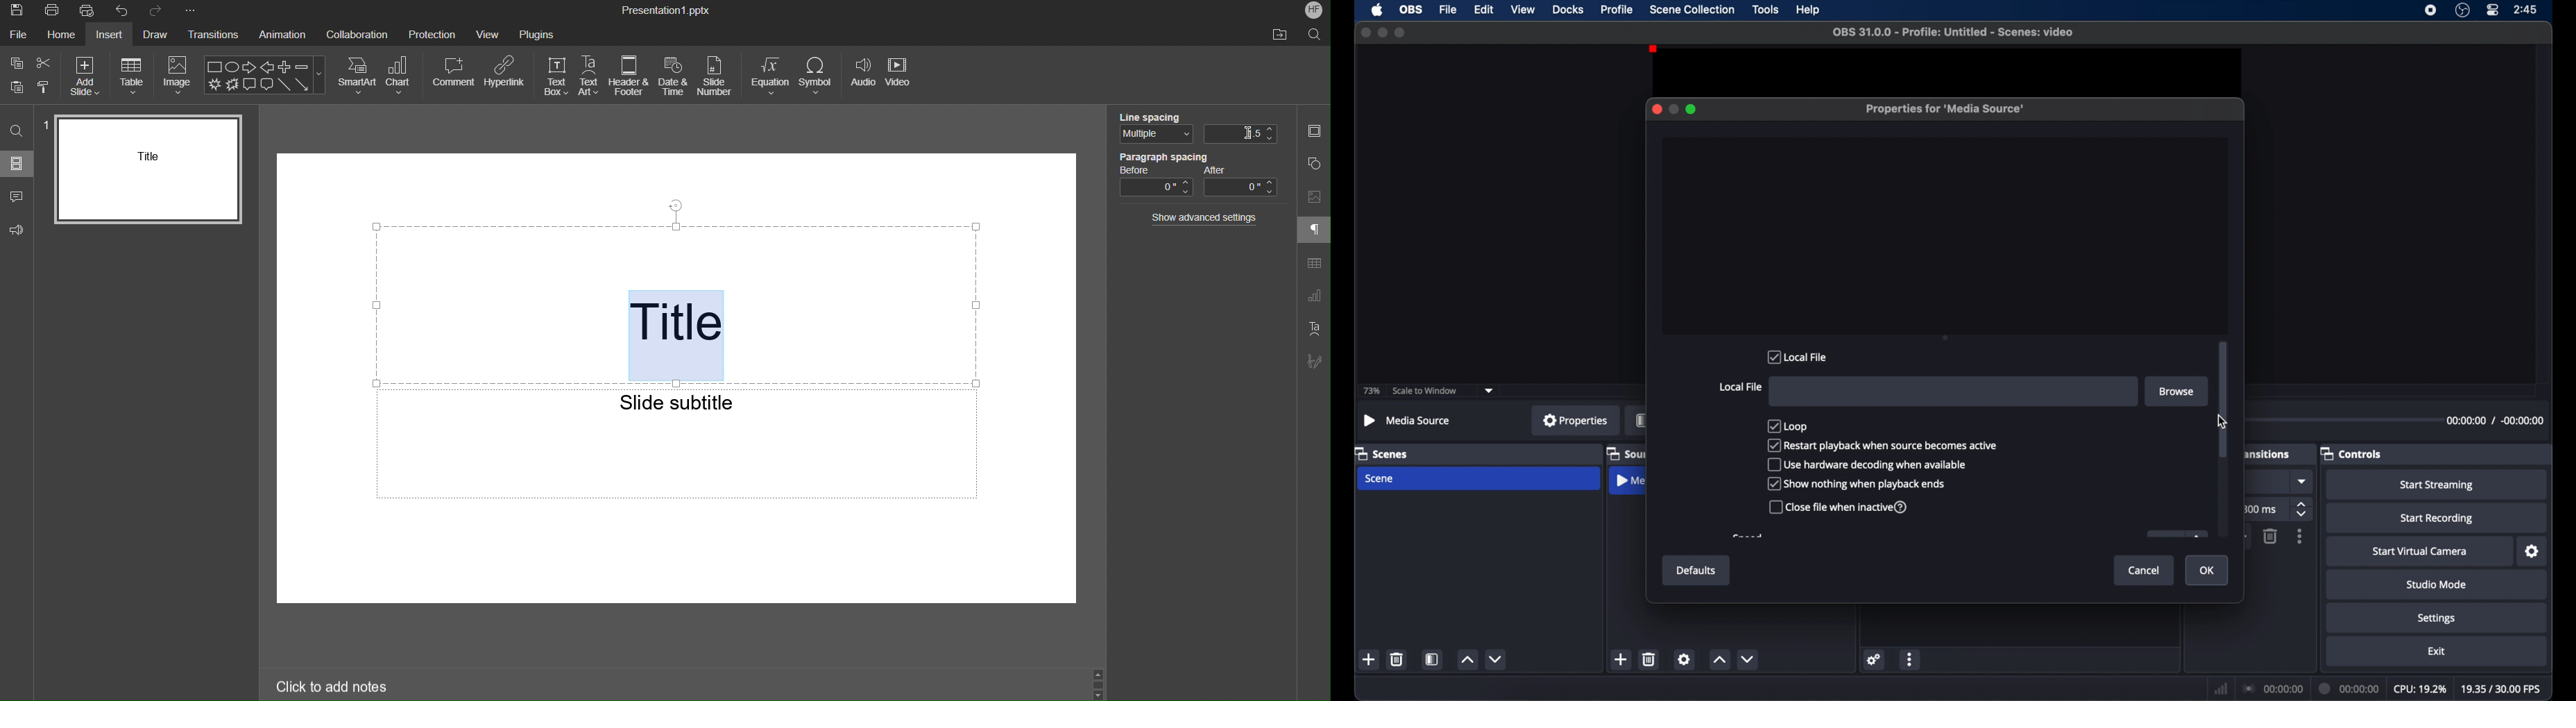 The height and width of the screenshot is (728, 2576). I want to click on controls, so click(2352, 453).